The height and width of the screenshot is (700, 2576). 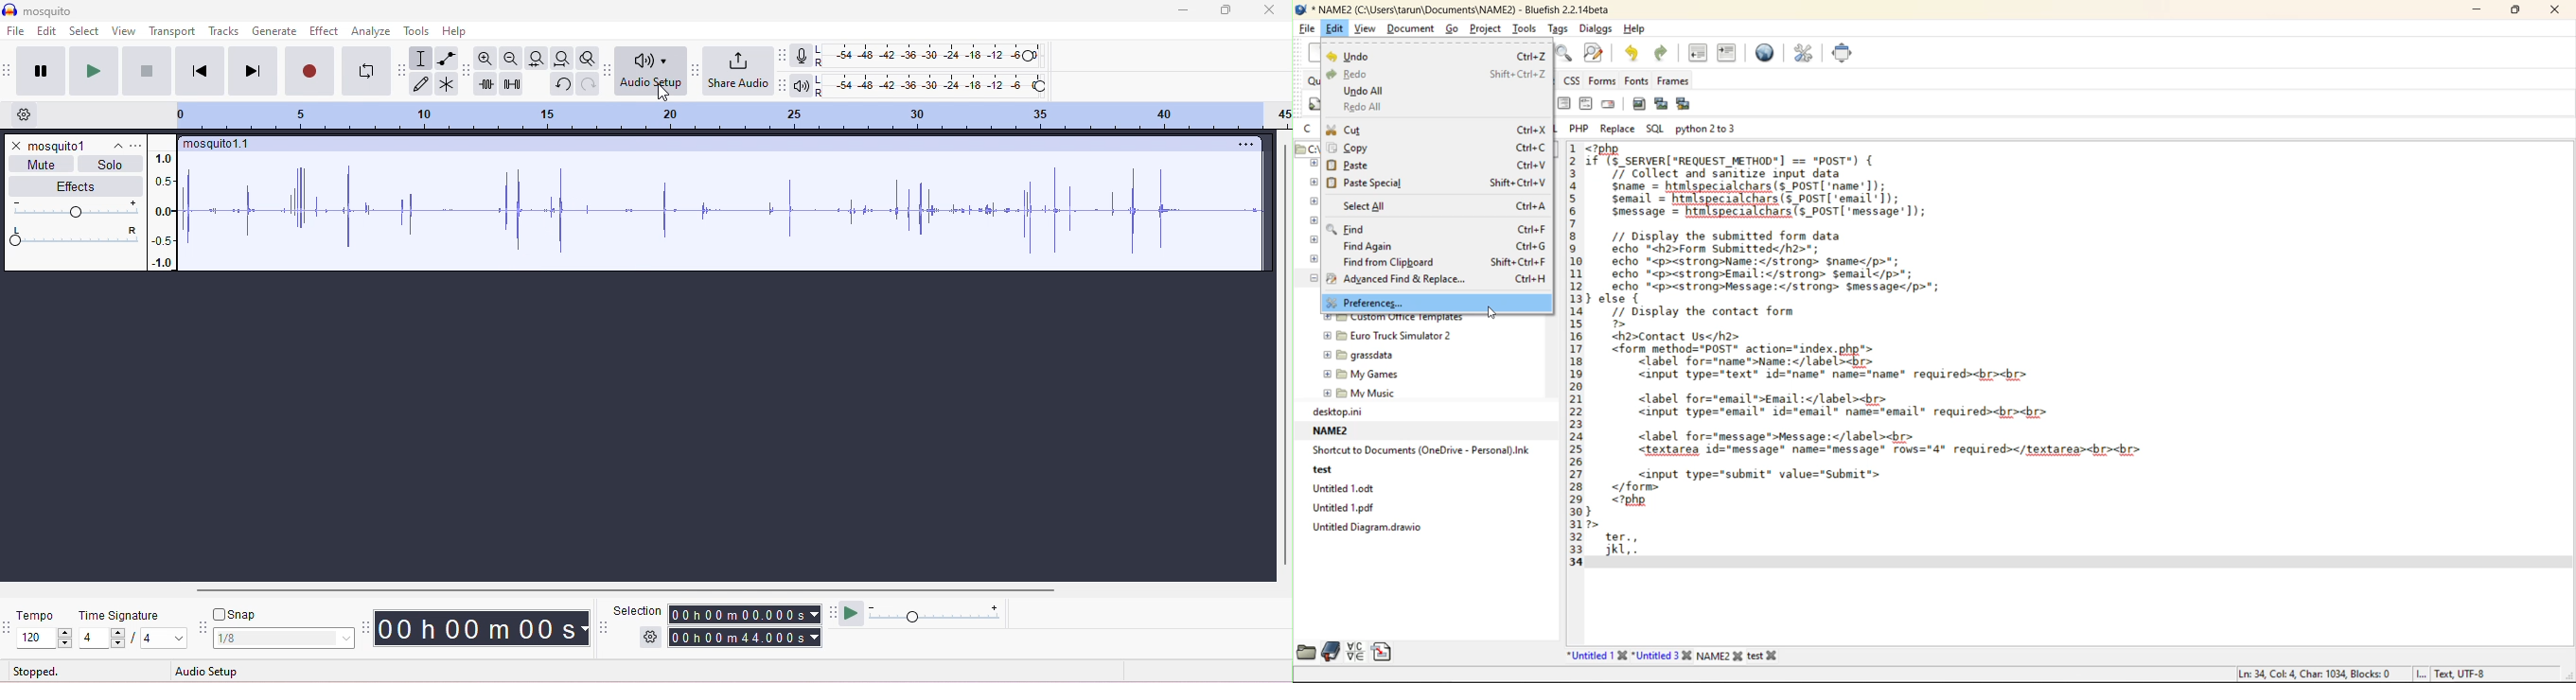 I want to click on Audio set up, so click(x=225, y=669).